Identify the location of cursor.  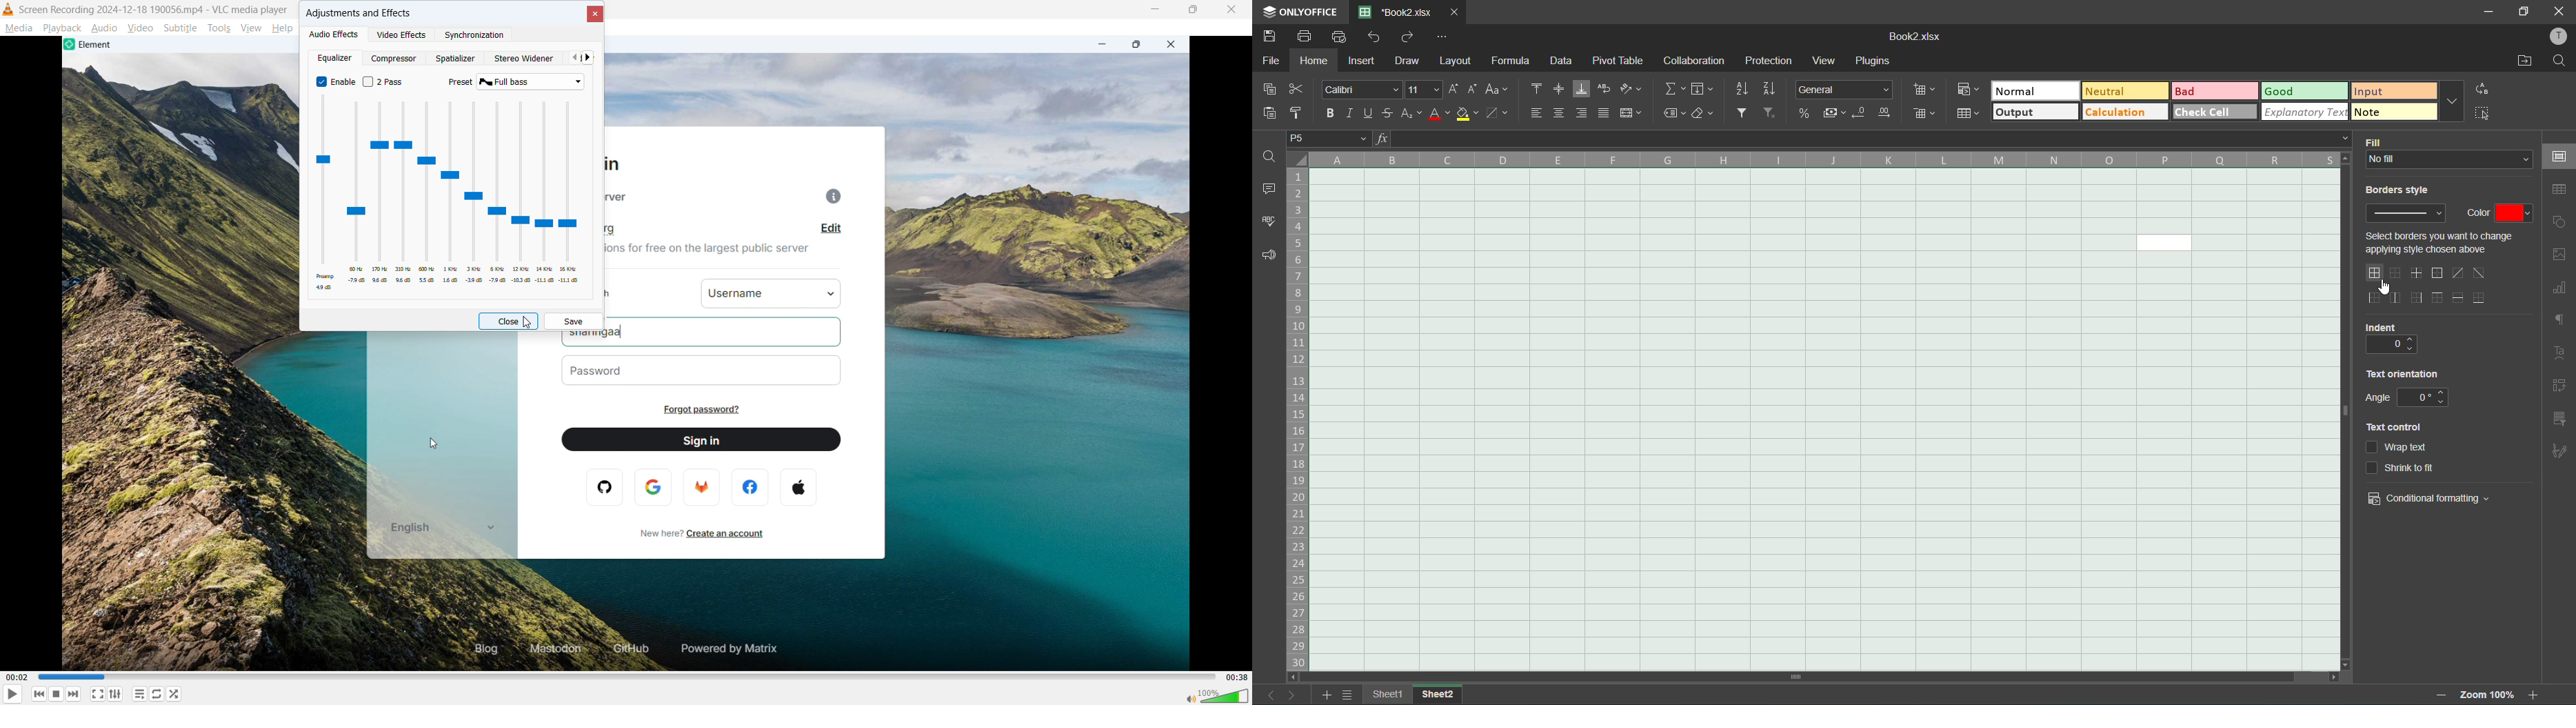
(2383, 288).